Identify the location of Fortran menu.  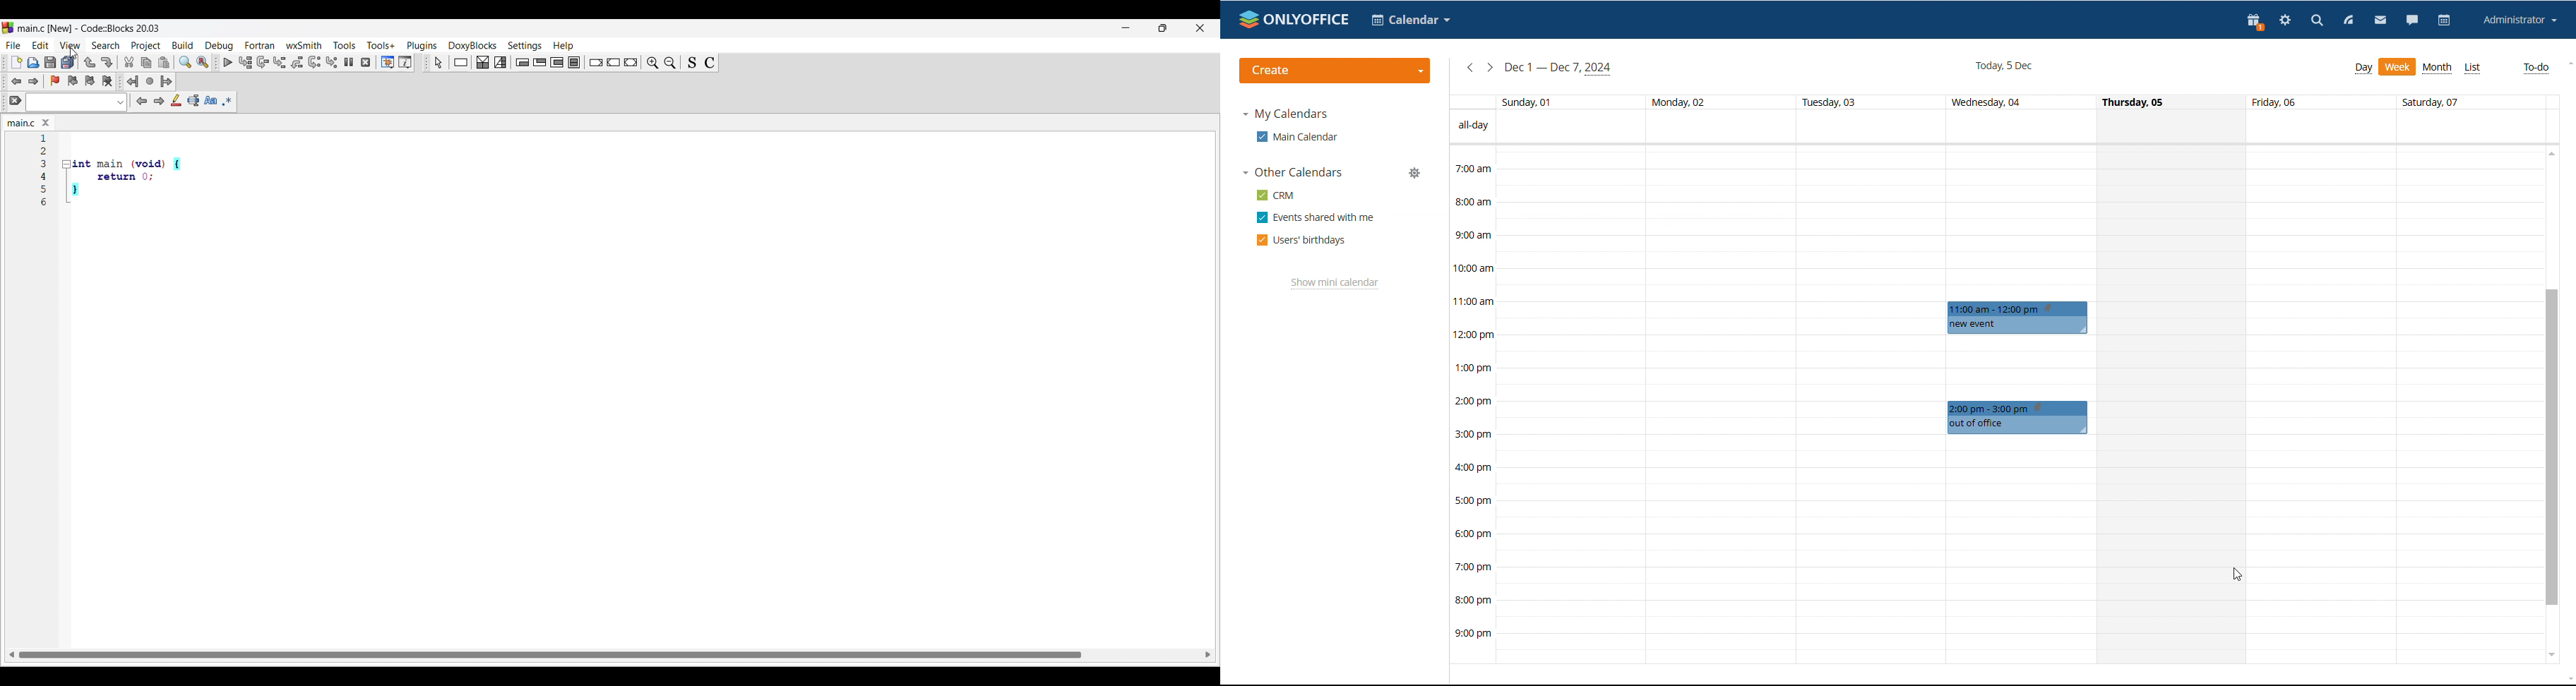
(259, 45).